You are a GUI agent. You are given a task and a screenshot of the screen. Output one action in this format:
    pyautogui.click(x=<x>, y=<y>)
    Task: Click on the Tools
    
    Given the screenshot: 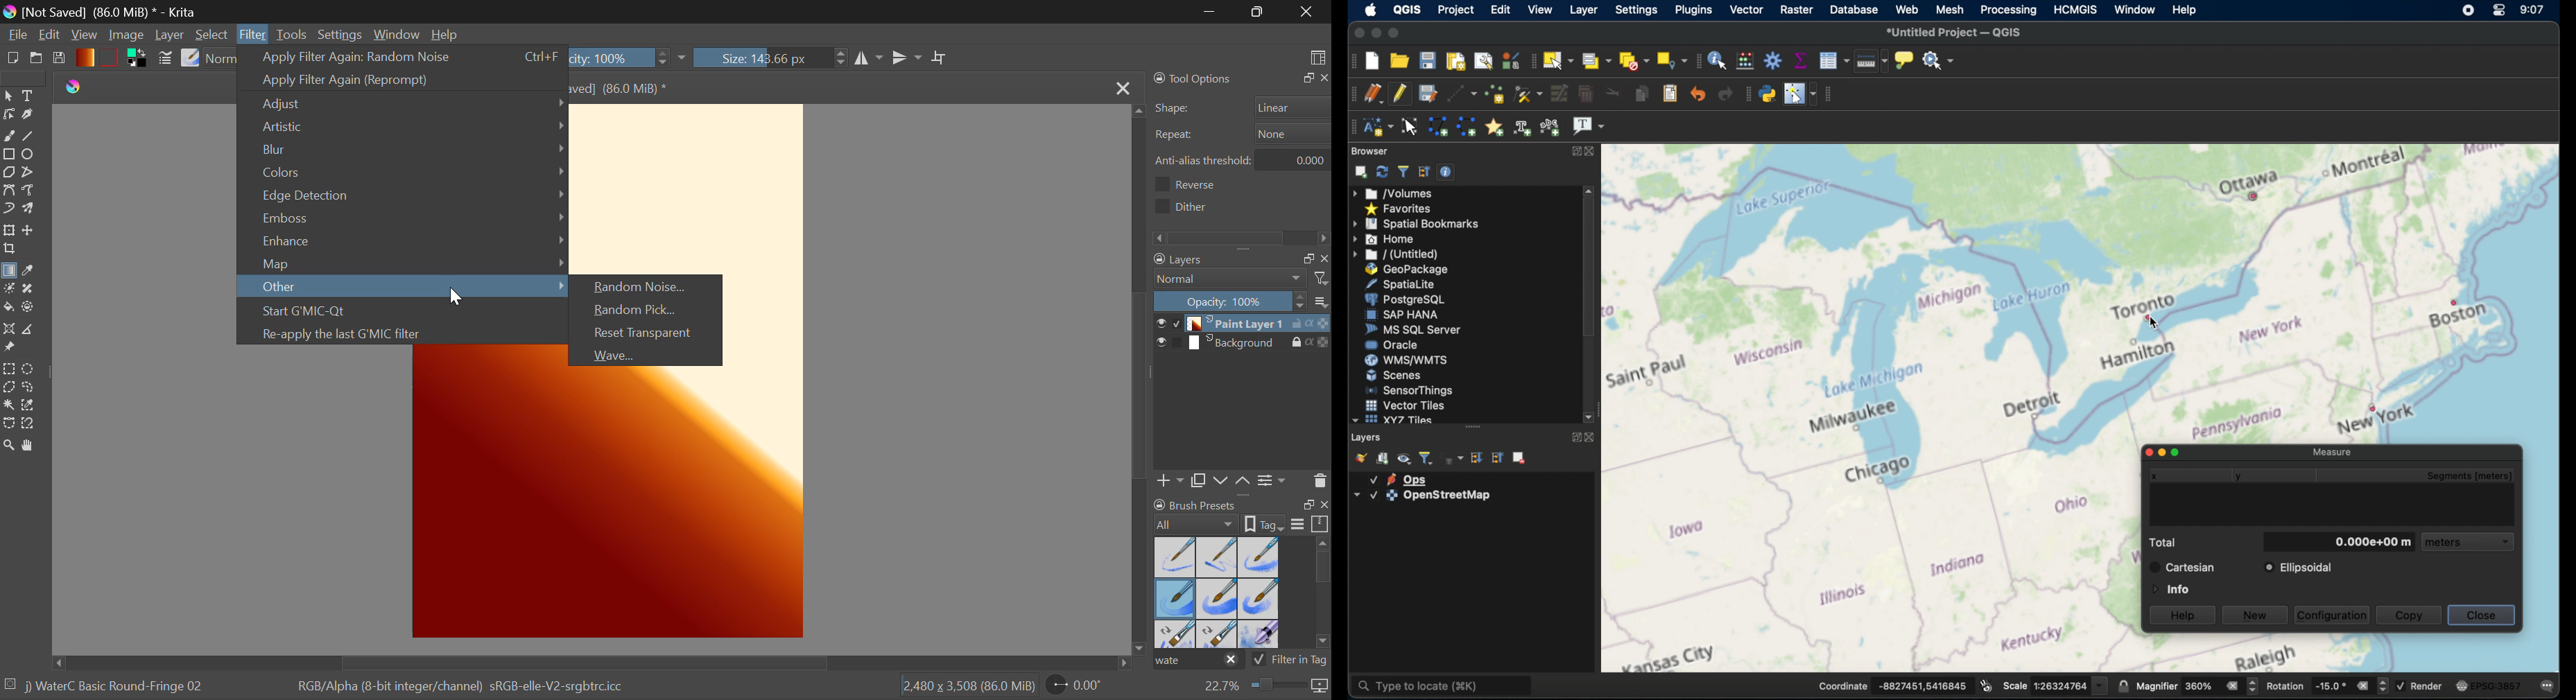 What is the action you would take?
    pyautogui.click(x=295, y=35)
    